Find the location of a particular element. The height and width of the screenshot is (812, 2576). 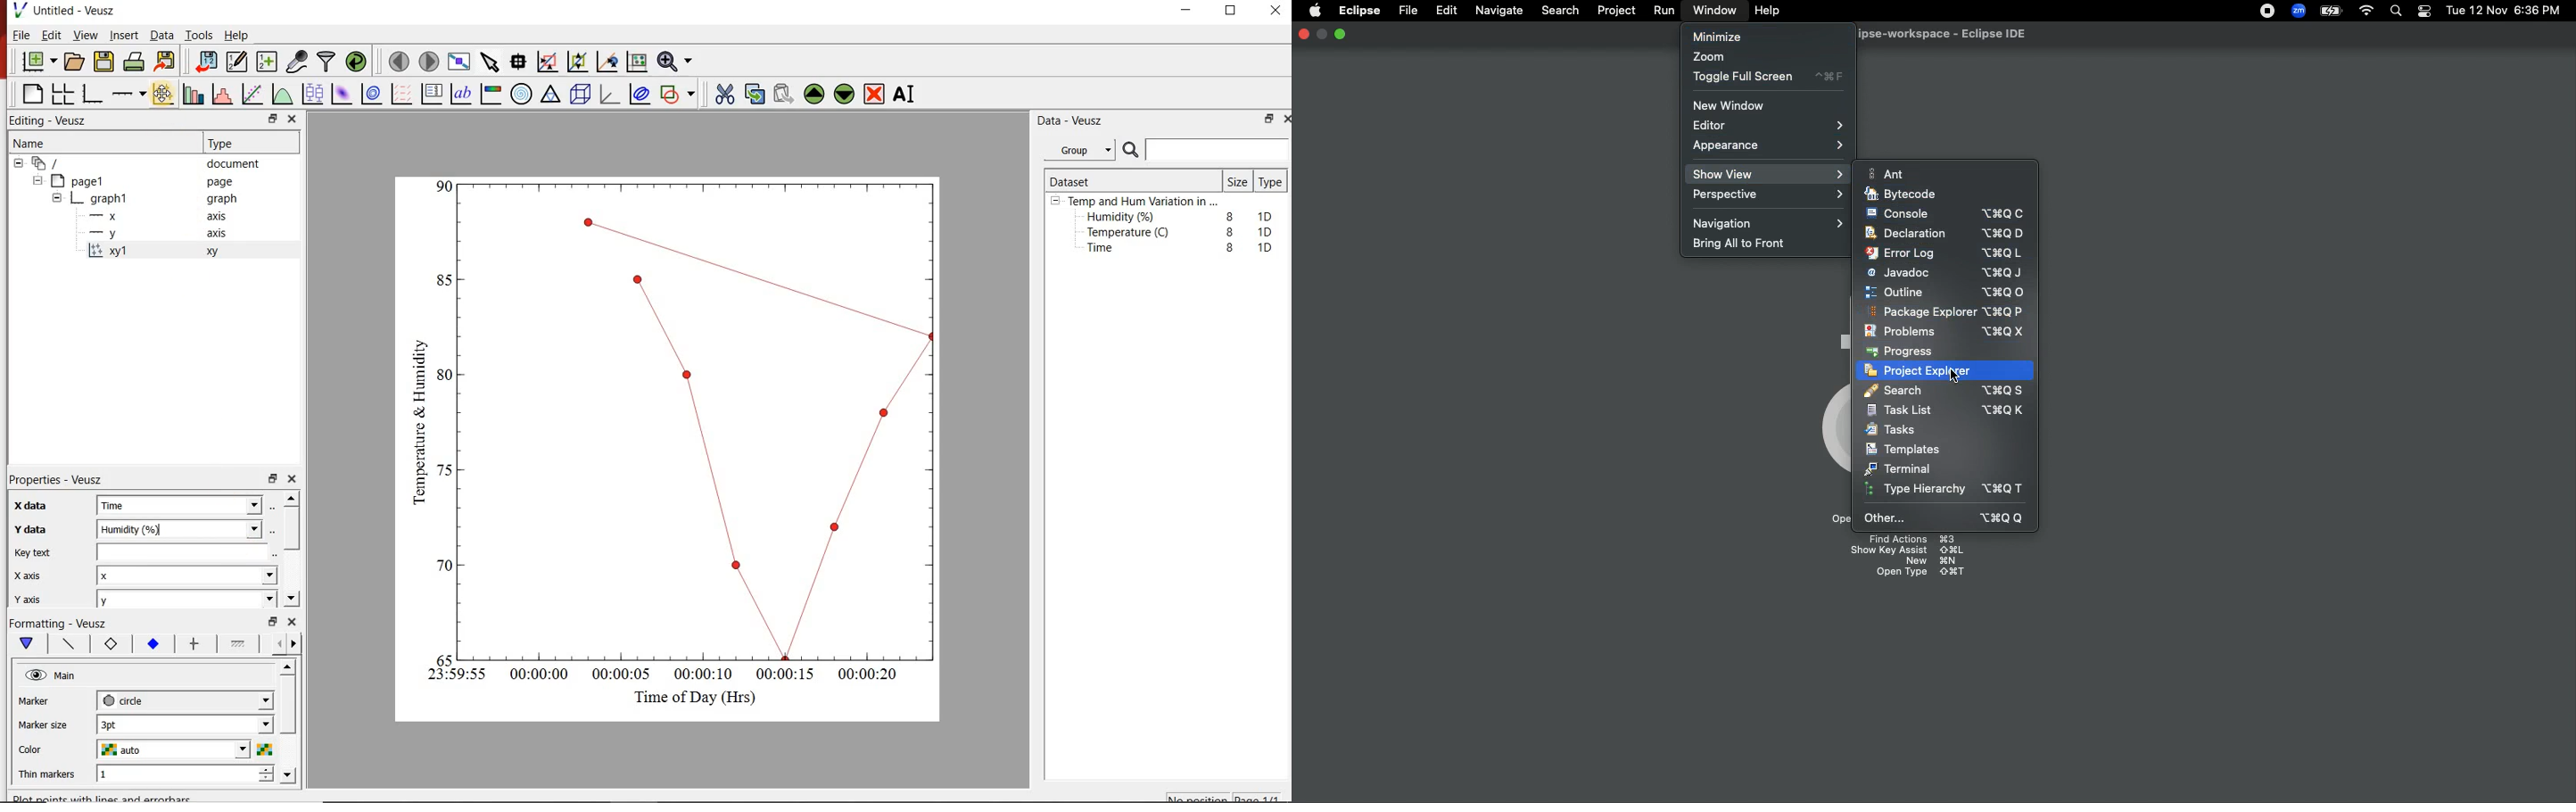

Navigation is located at coordinates (1771, 222).